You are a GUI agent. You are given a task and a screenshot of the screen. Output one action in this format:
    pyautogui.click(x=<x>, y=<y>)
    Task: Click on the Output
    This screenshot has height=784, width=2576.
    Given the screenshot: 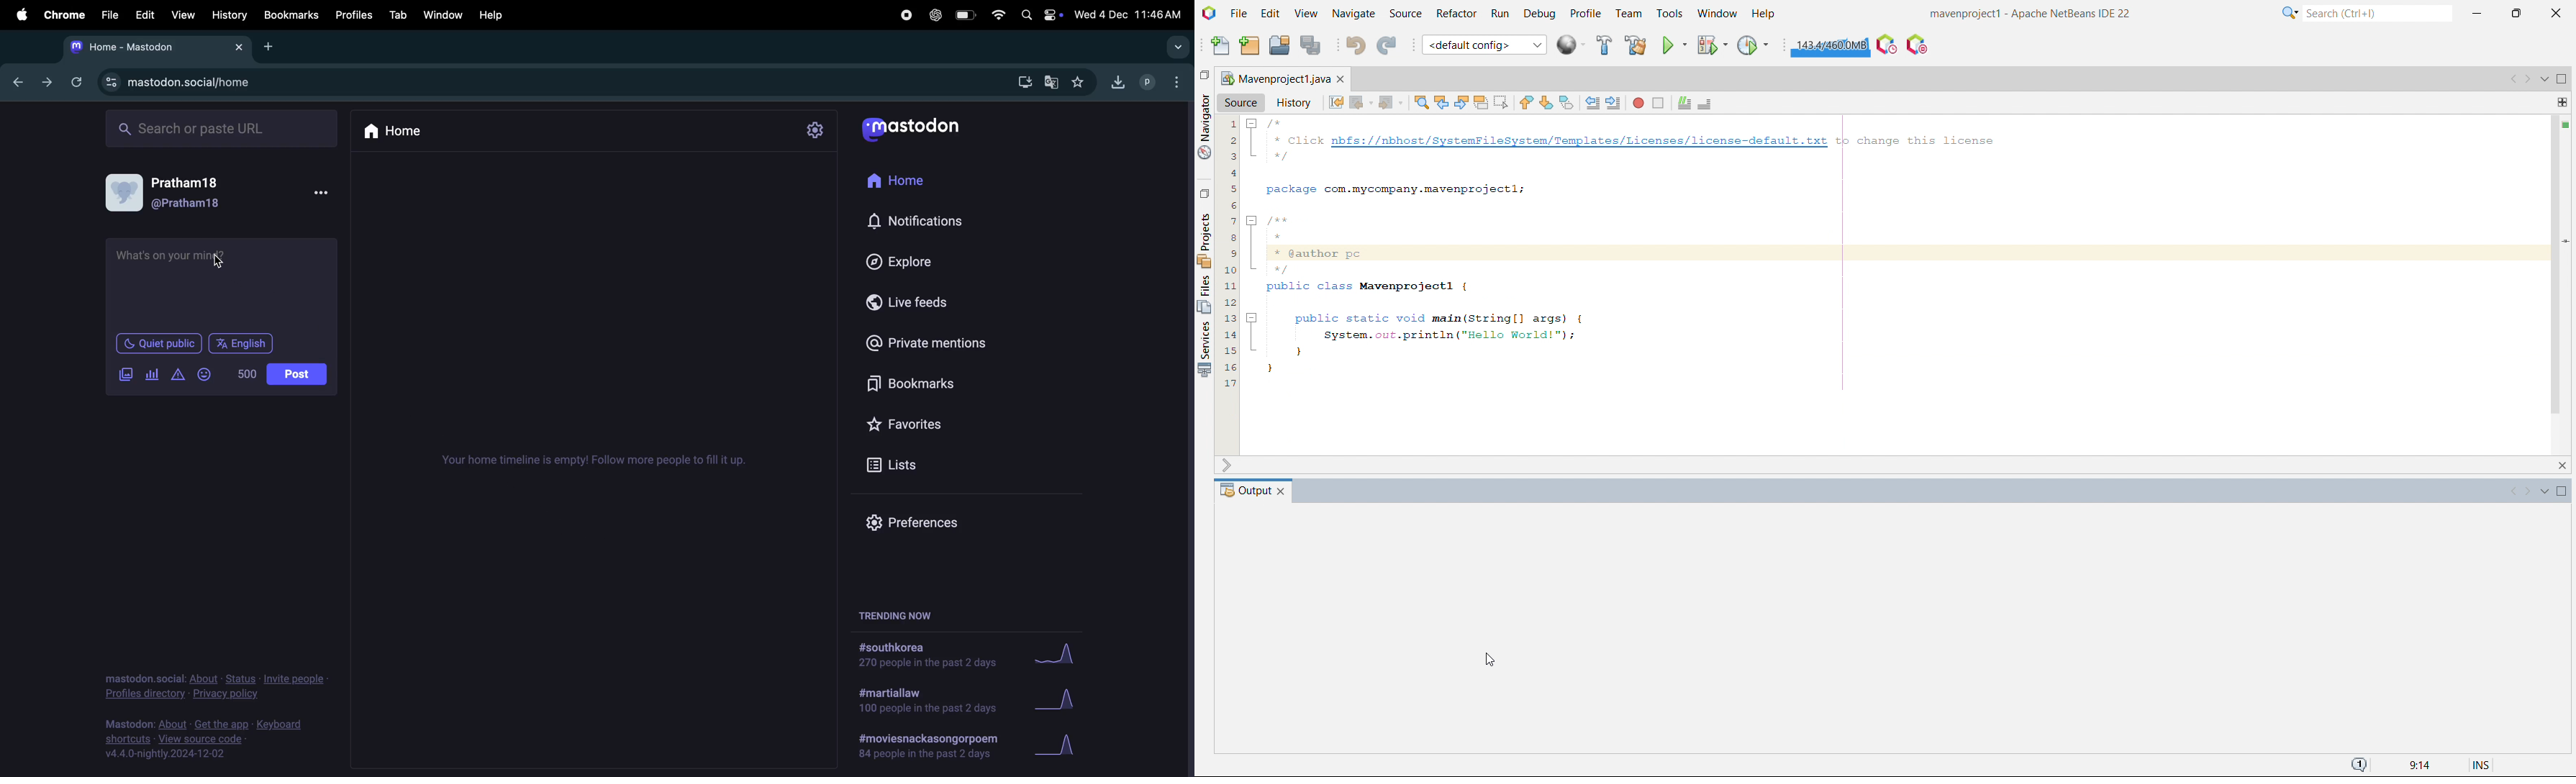 What is the action you would take?
    pyautogui.click(x=1242, y=491)
    